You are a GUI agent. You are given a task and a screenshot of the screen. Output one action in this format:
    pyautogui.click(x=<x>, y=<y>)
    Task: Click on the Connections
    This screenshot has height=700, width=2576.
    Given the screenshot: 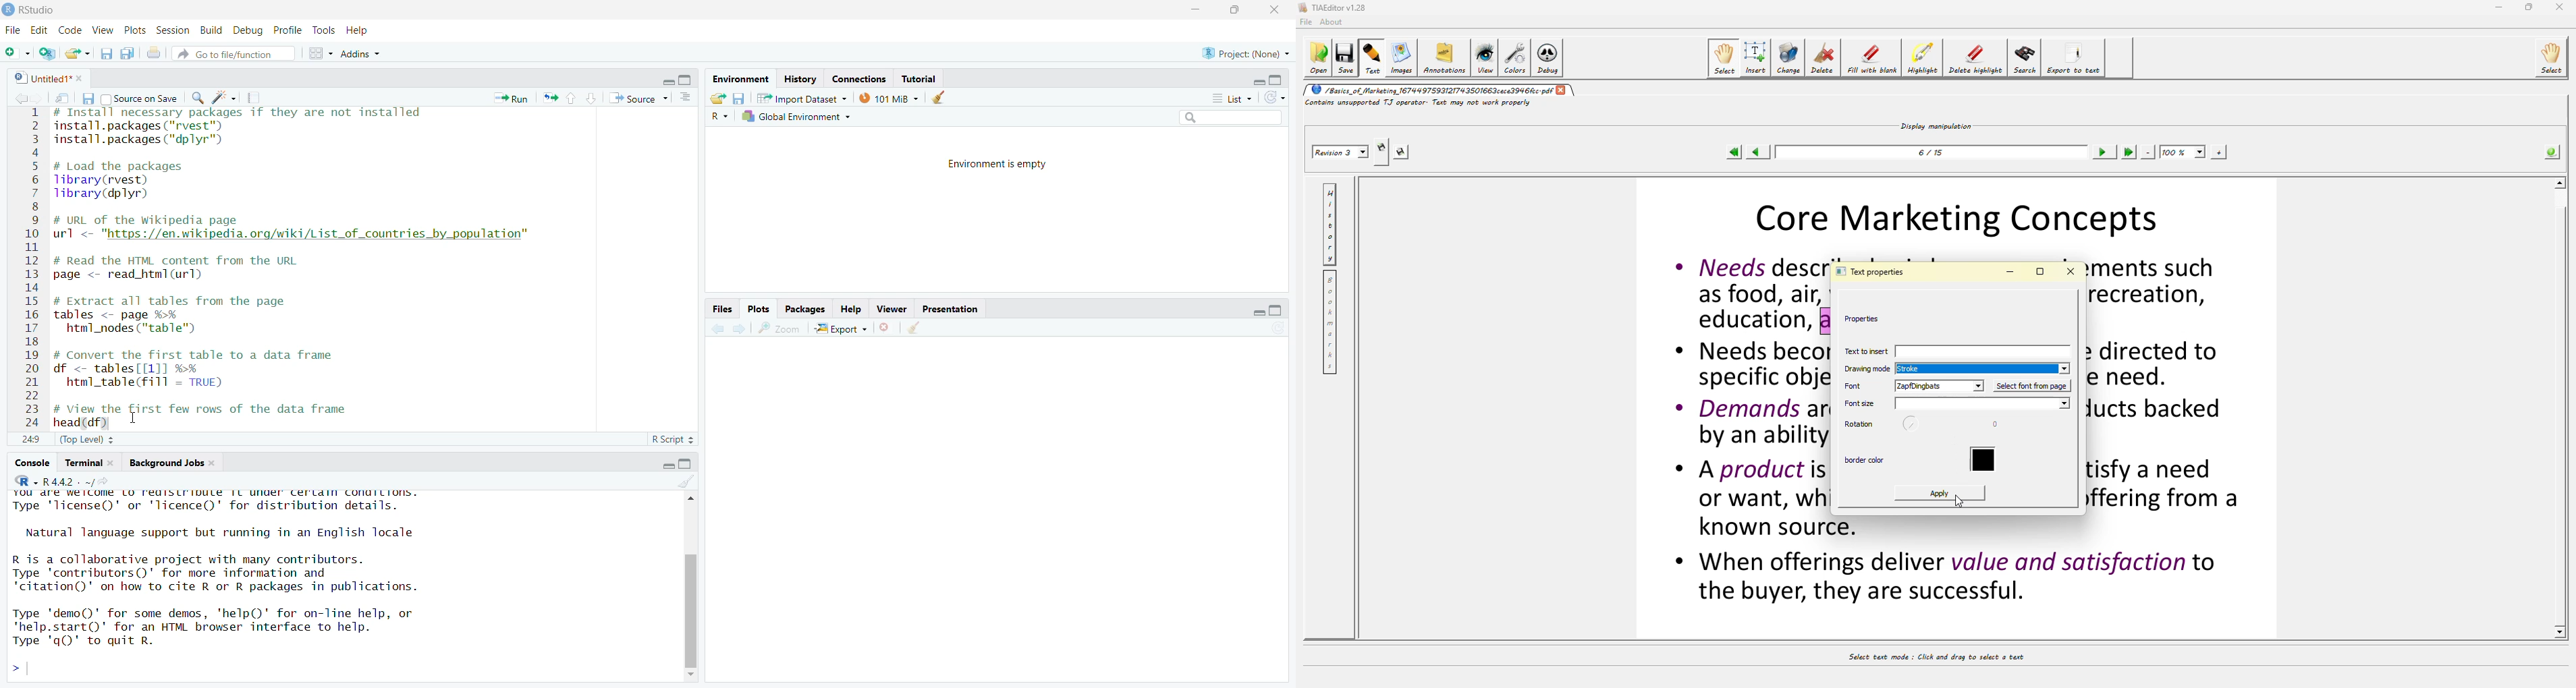 What is the action you would take?
    pyautogui.click(x=859, y=80)
    